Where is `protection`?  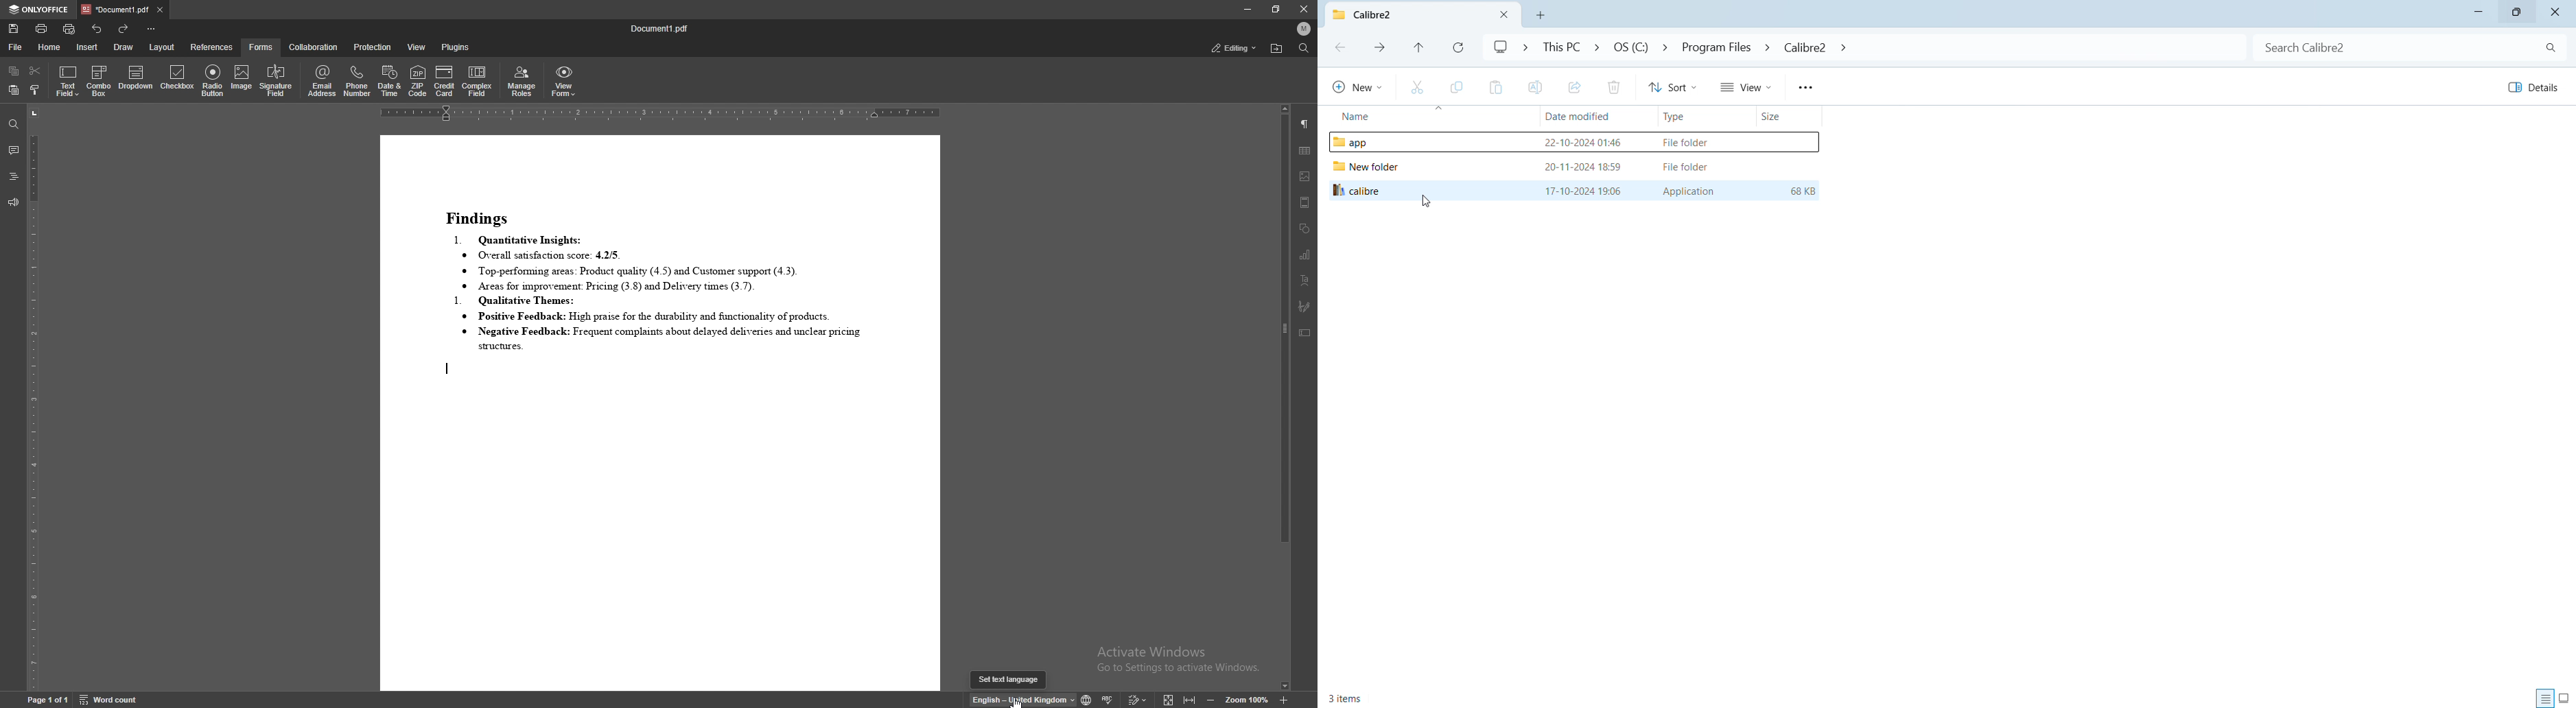 protection is located at coordinates (372, 47).